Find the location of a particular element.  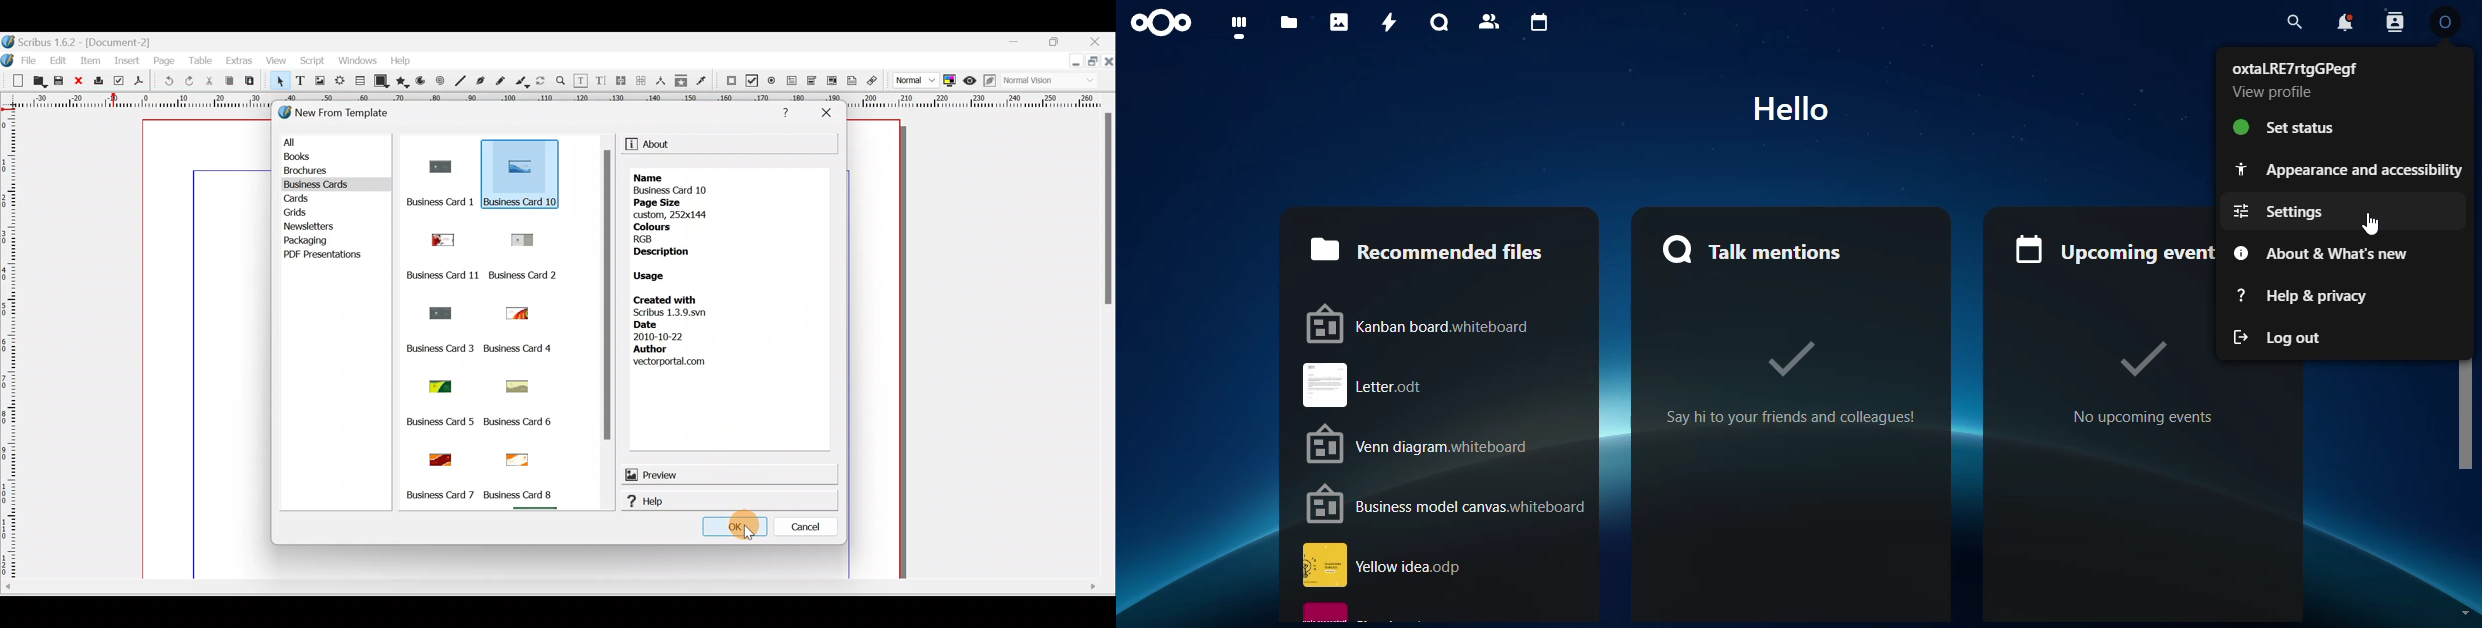

Preview is located at coordinates (729, 474).